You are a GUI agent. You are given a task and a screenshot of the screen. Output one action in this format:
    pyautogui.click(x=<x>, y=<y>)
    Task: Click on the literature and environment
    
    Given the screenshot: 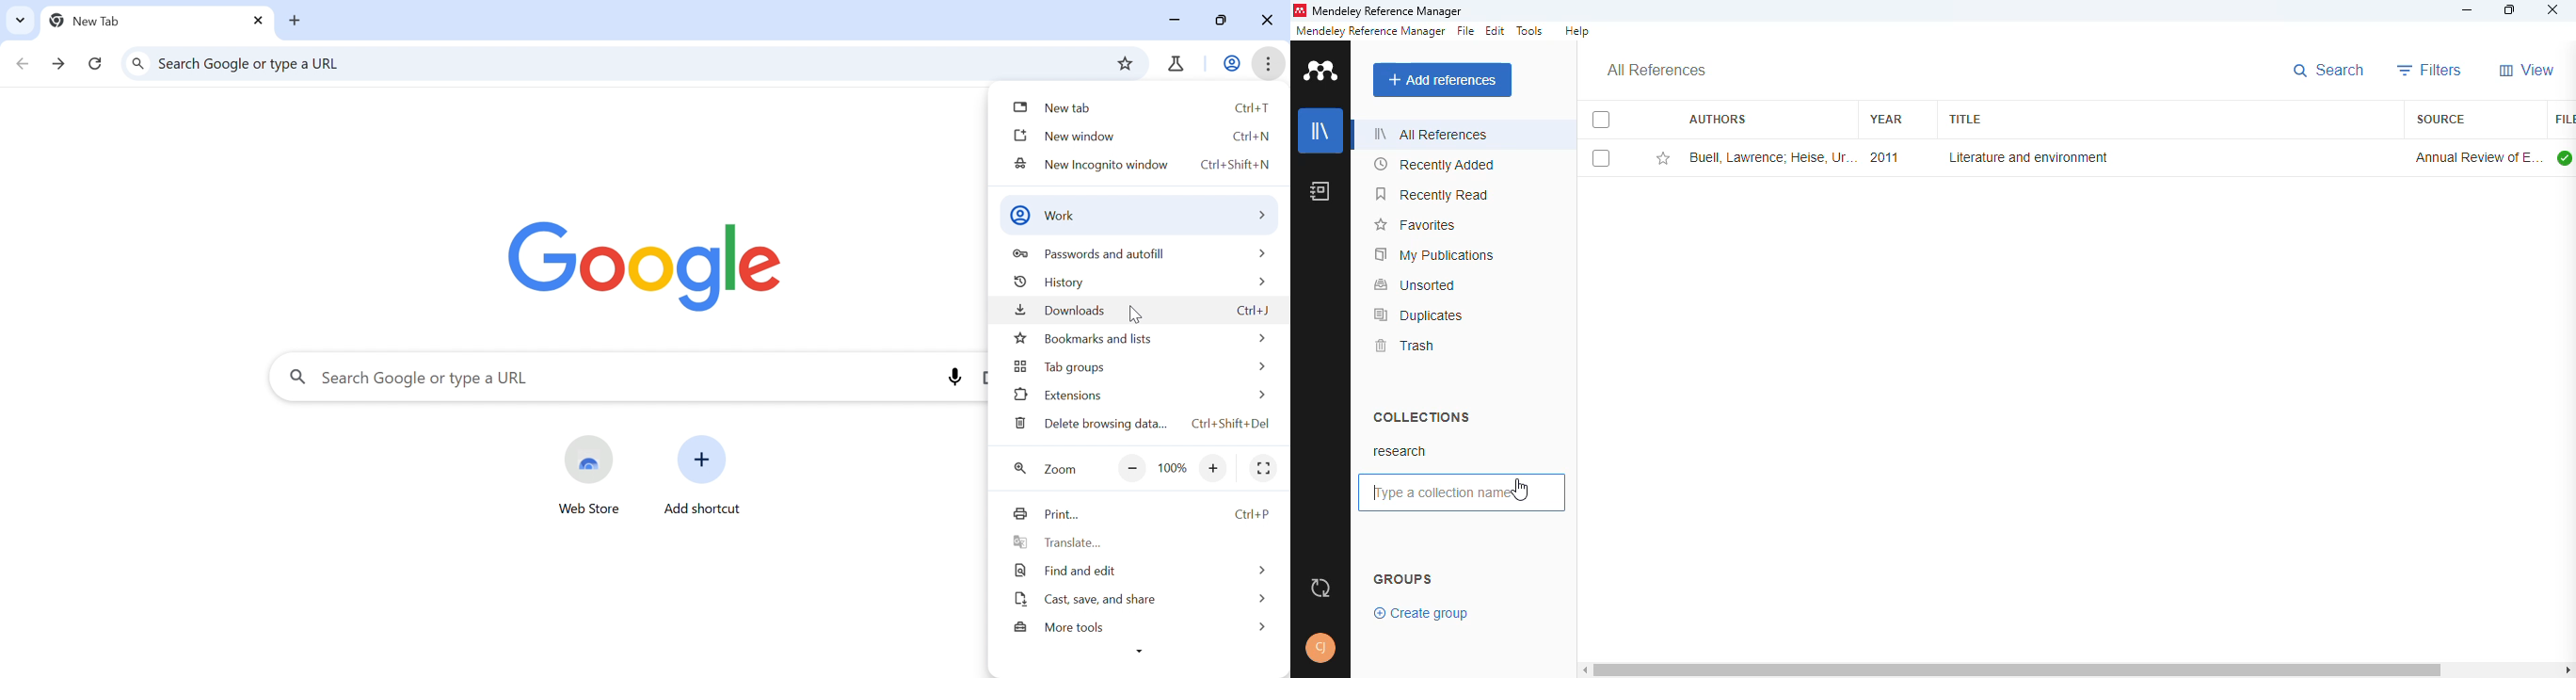 What is the action you would take?
    pyautogui.click(x=2026, y=157)
    